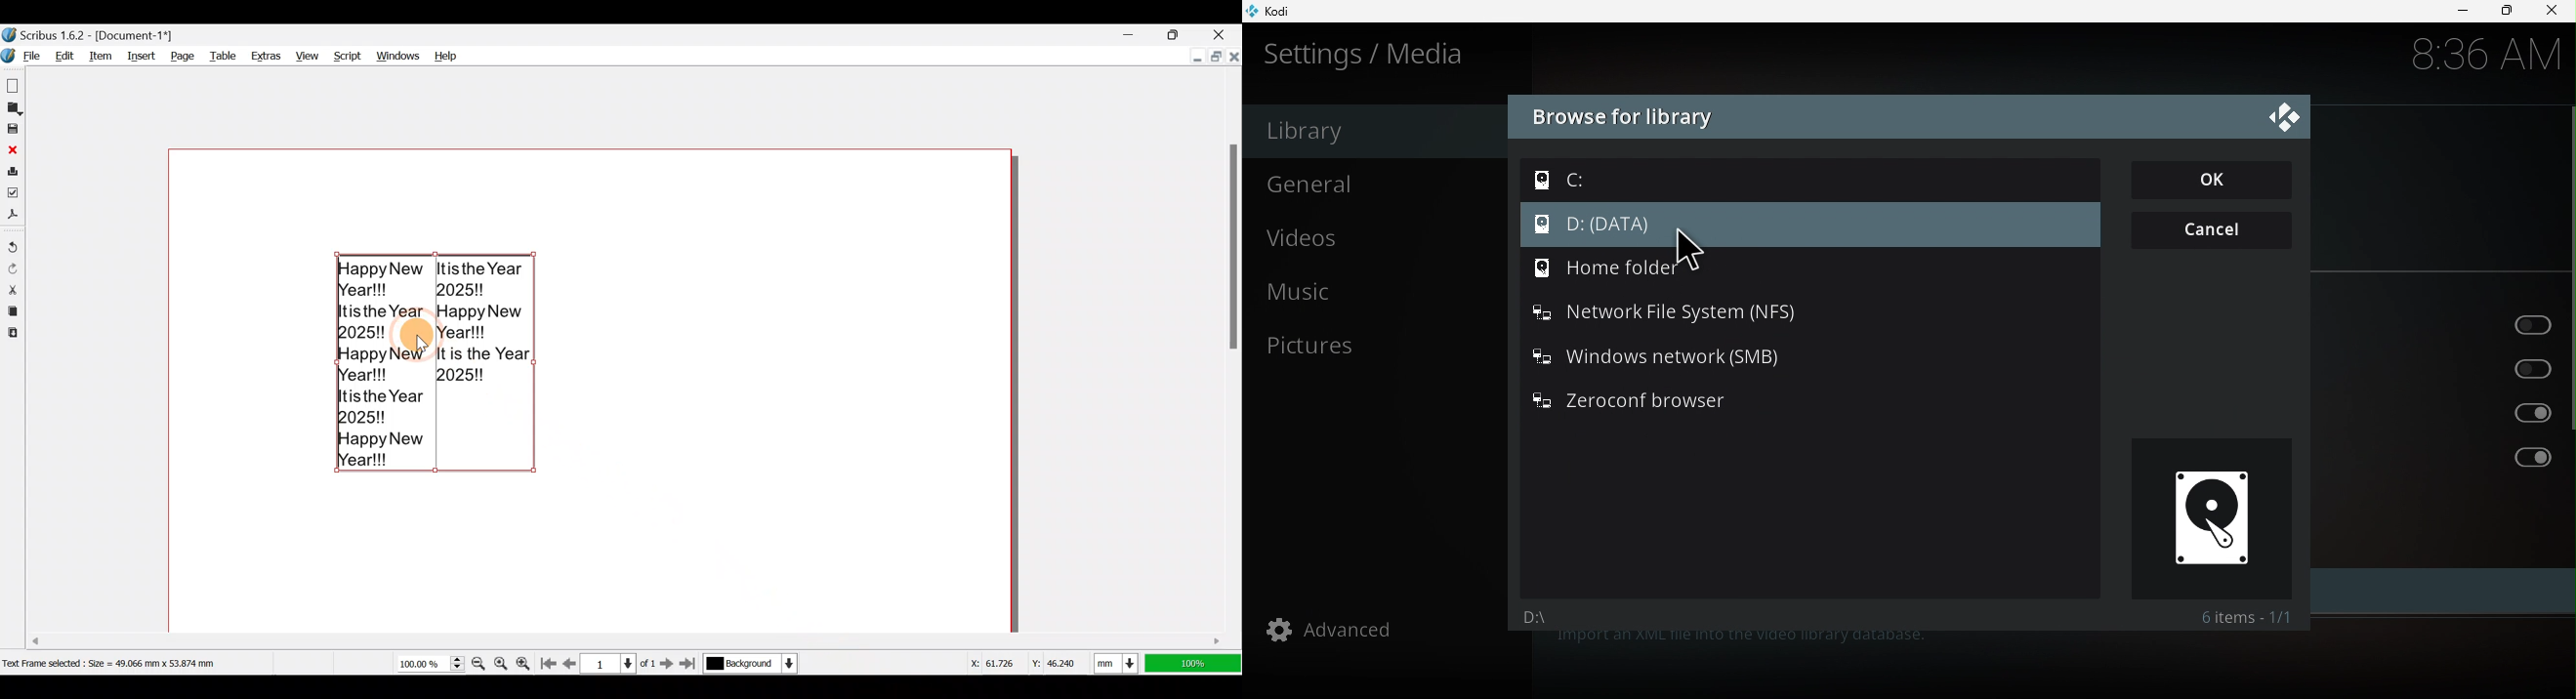 The height and width of the screenshot is (700, 2576). I want to click on Library, so click(1372, 131).